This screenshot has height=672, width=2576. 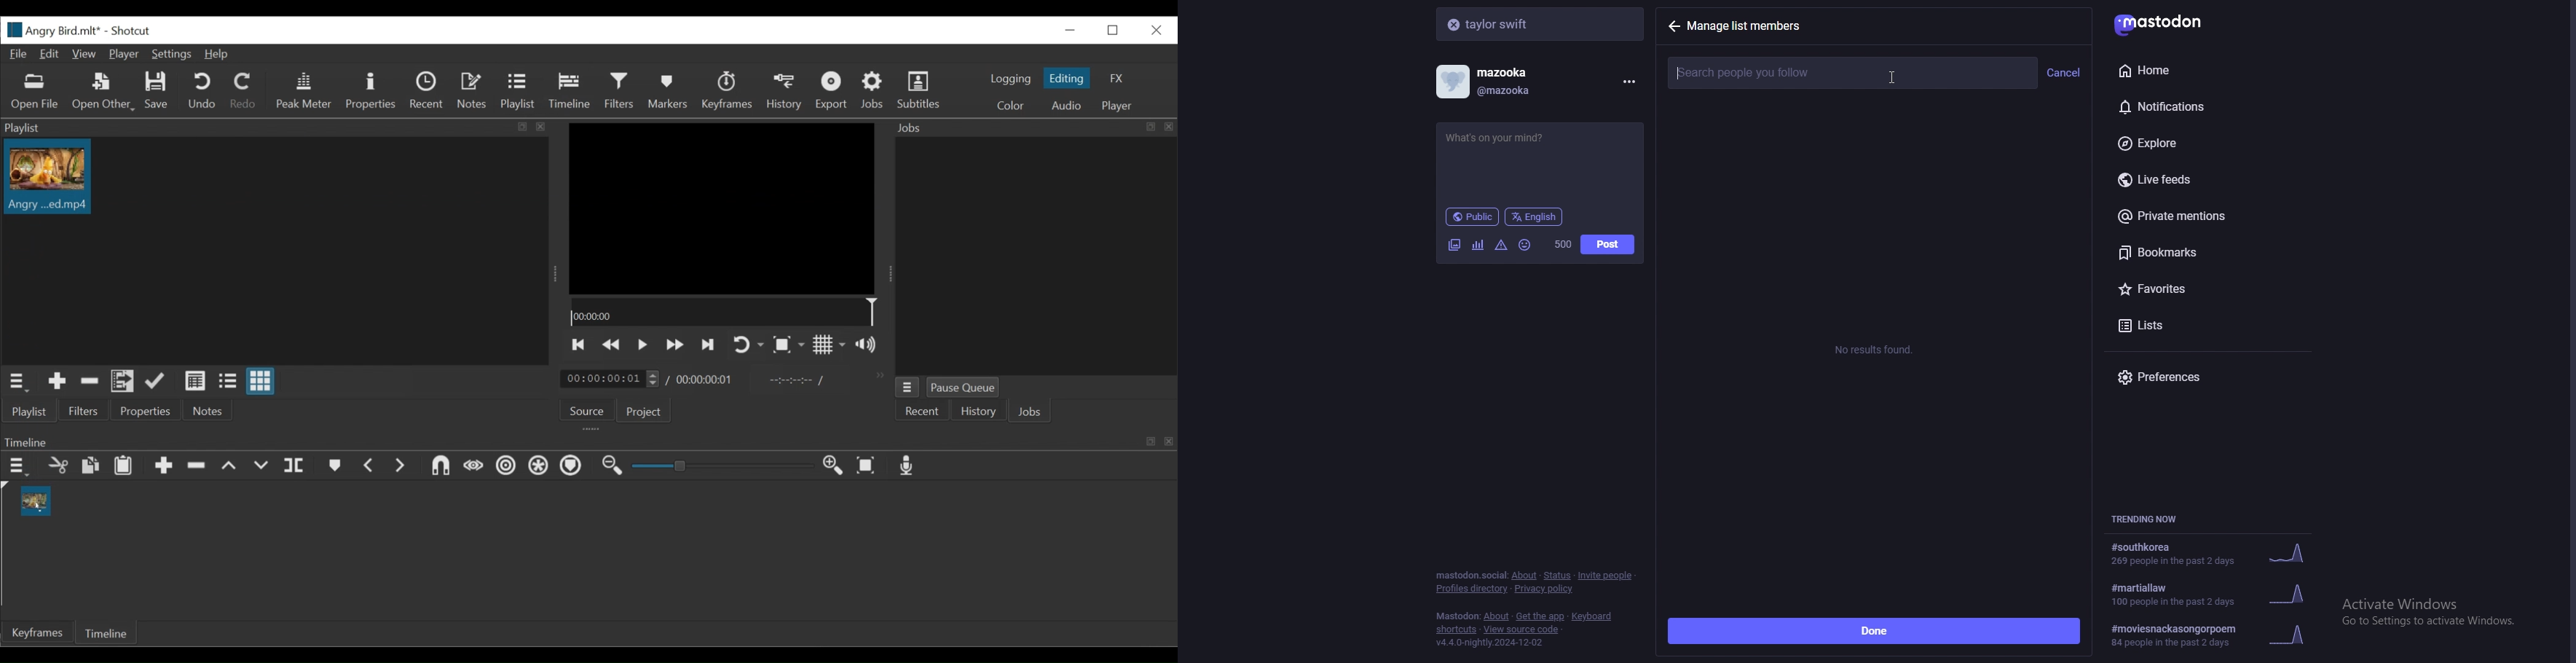 I want to click on Snap, so click(x=440, y=467).